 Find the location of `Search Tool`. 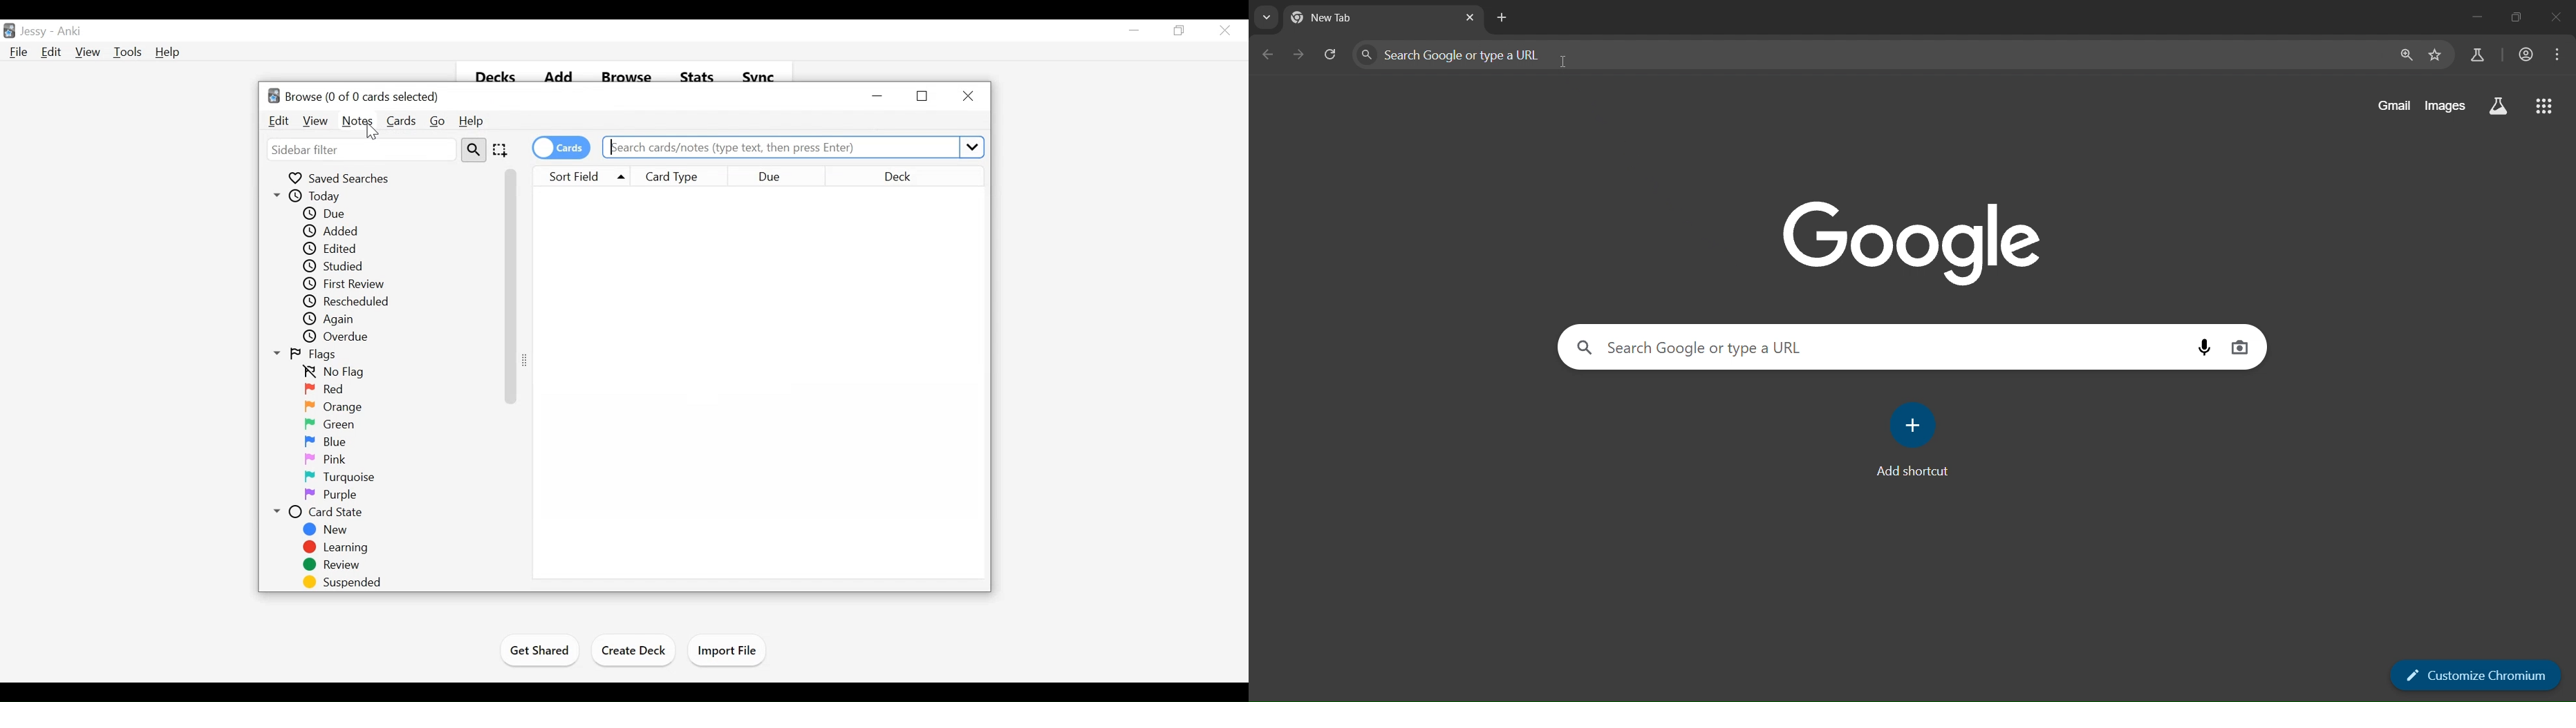

Search Tool is located at coordinates (475, 150).